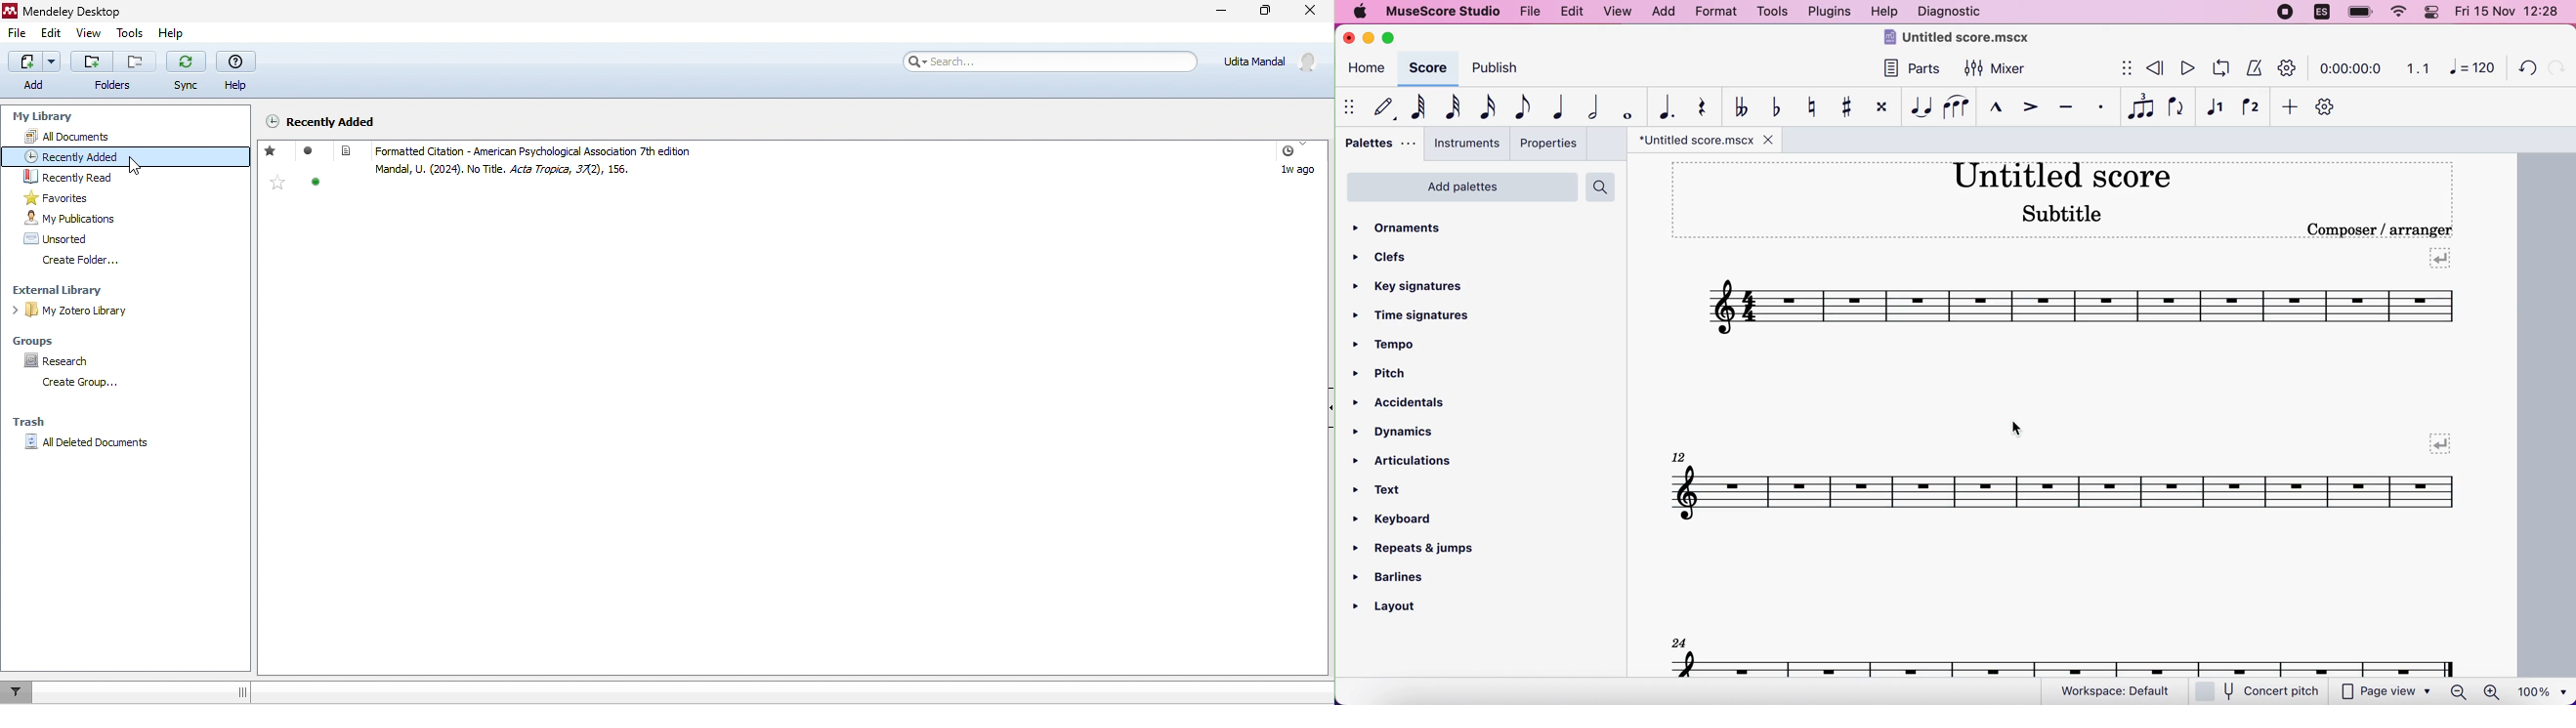 This screenshot has width=2576, height=728. I want to click on marcatto, so click(1993, 110).